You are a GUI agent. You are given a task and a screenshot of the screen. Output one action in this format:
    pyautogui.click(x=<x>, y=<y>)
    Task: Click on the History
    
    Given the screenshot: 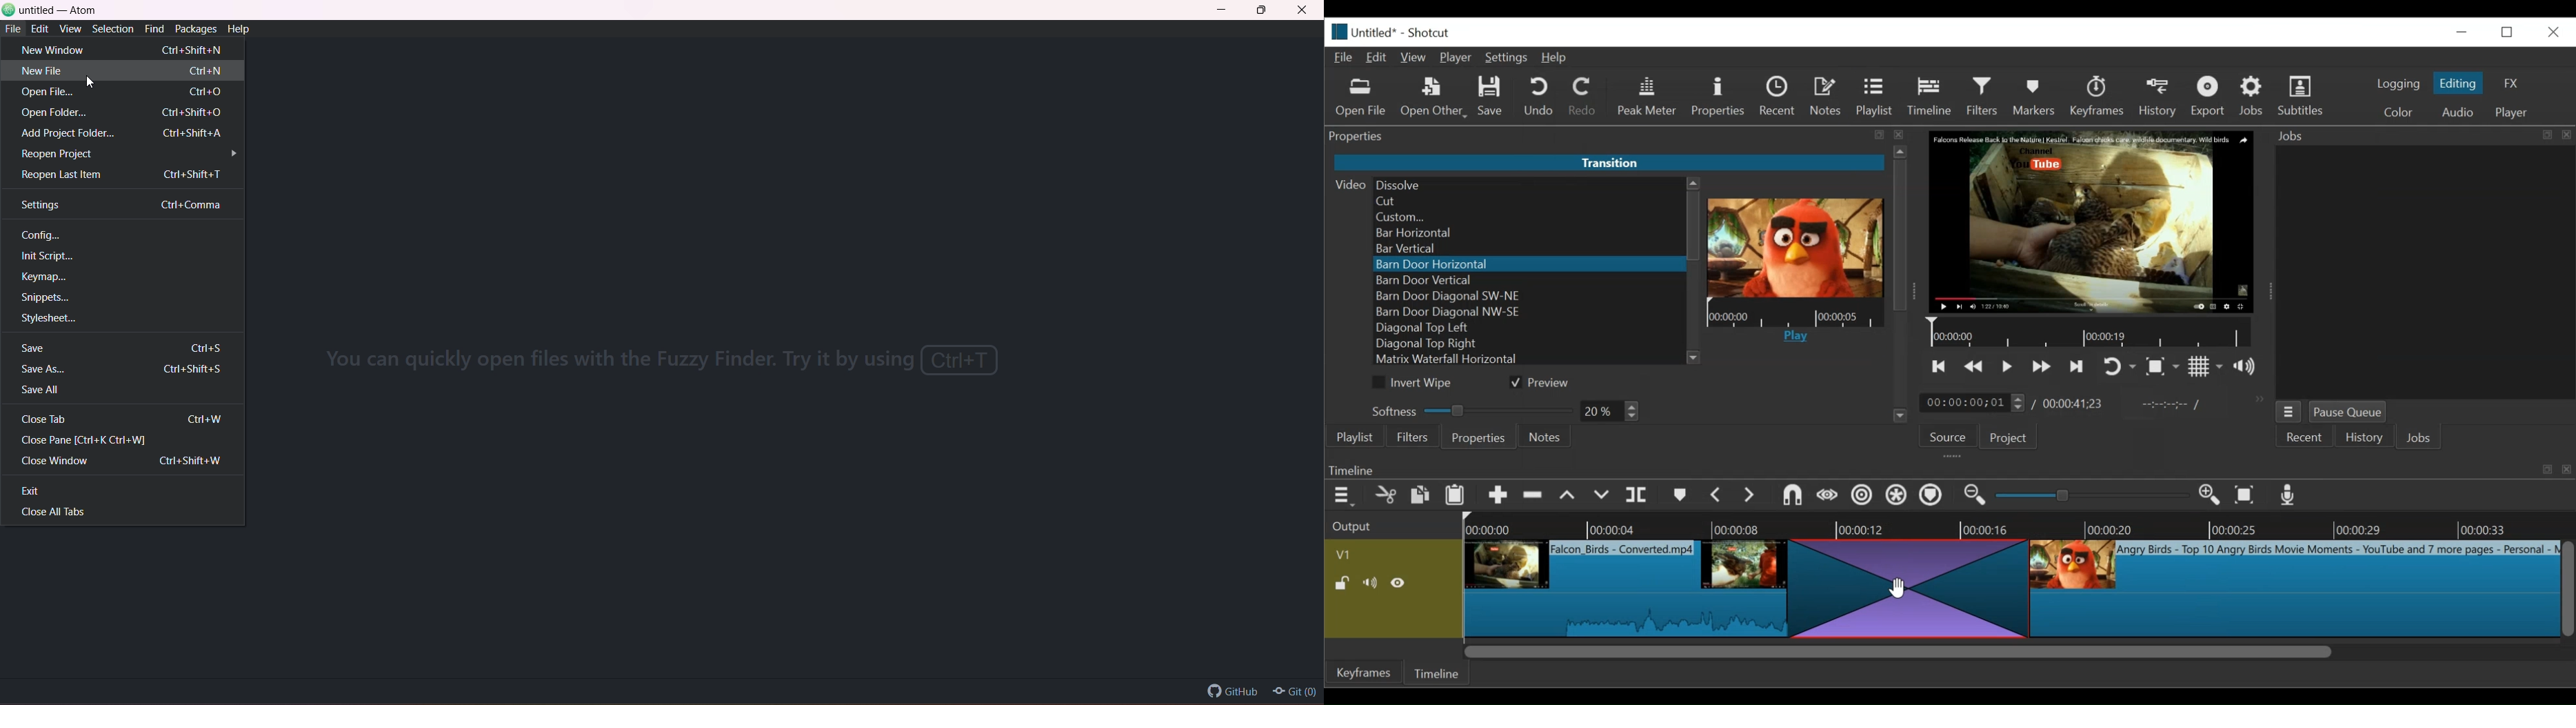 What is the action you would take?
    pyautogui.click(x=2364, y=437)
    